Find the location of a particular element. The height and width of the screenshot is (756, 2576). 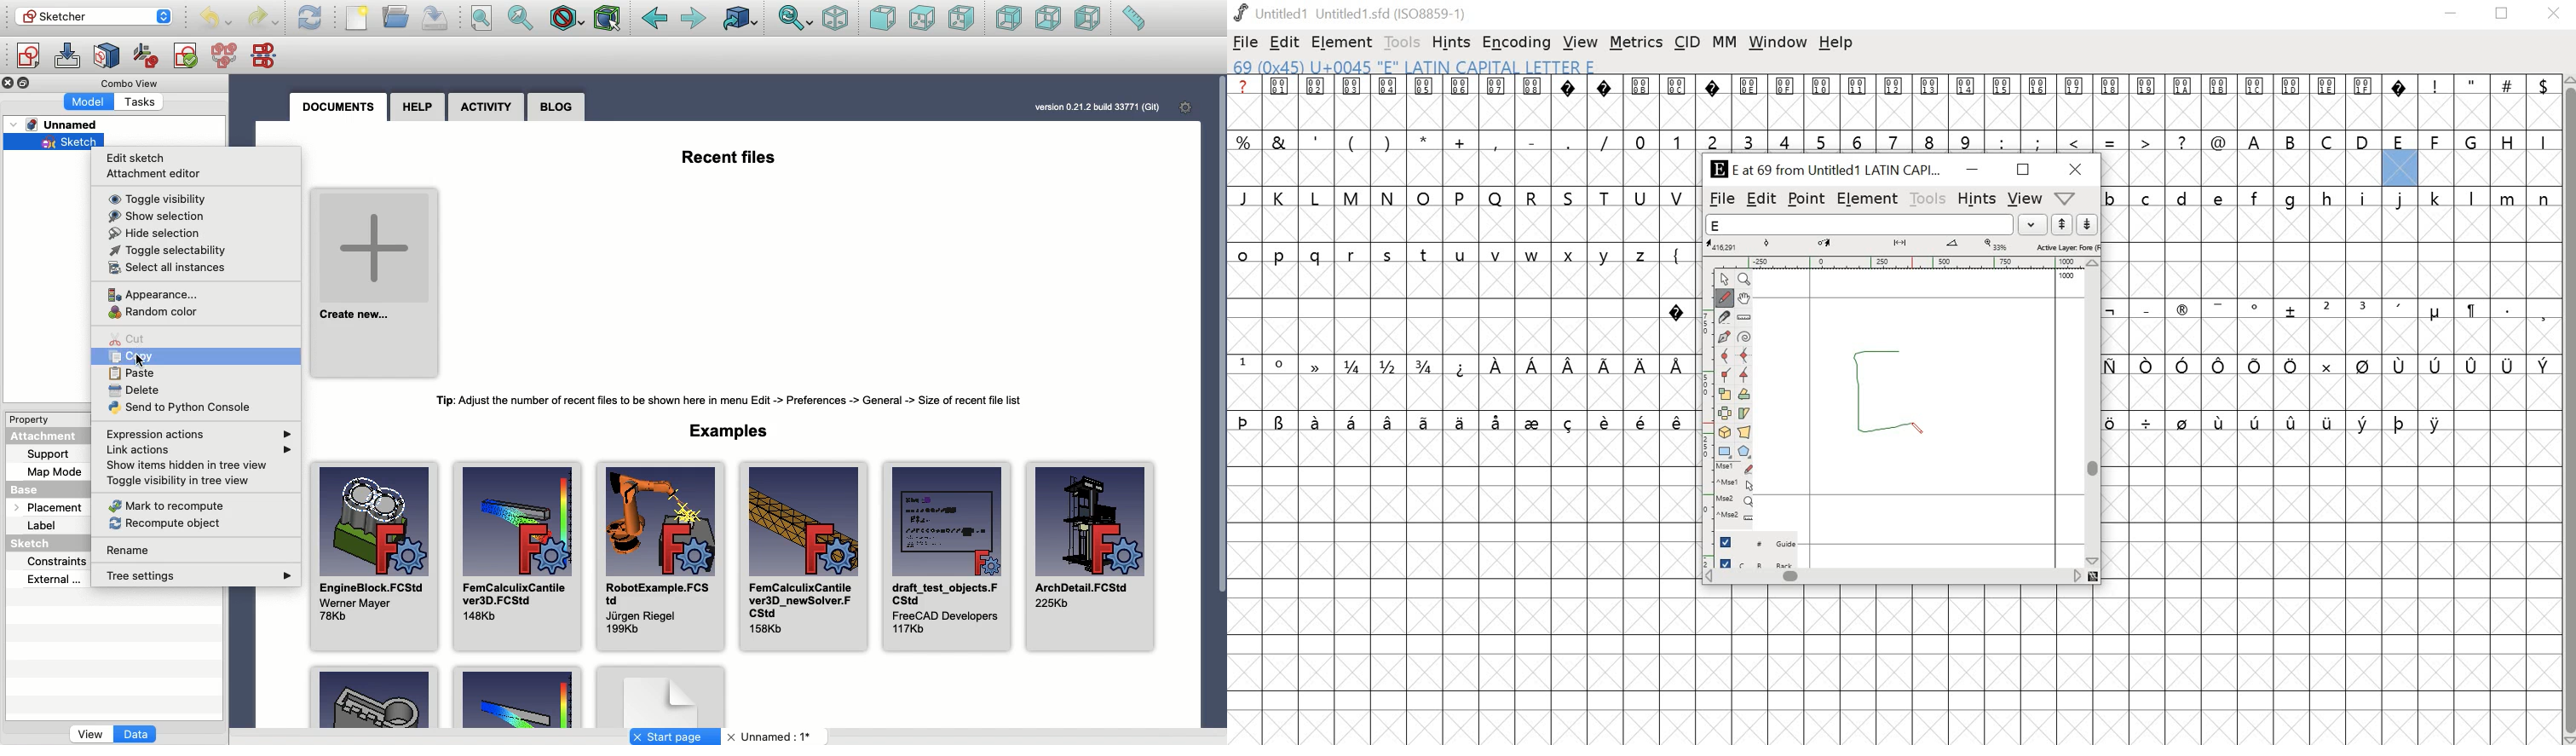

Mark to recompute is located at coordinates (168, 505).